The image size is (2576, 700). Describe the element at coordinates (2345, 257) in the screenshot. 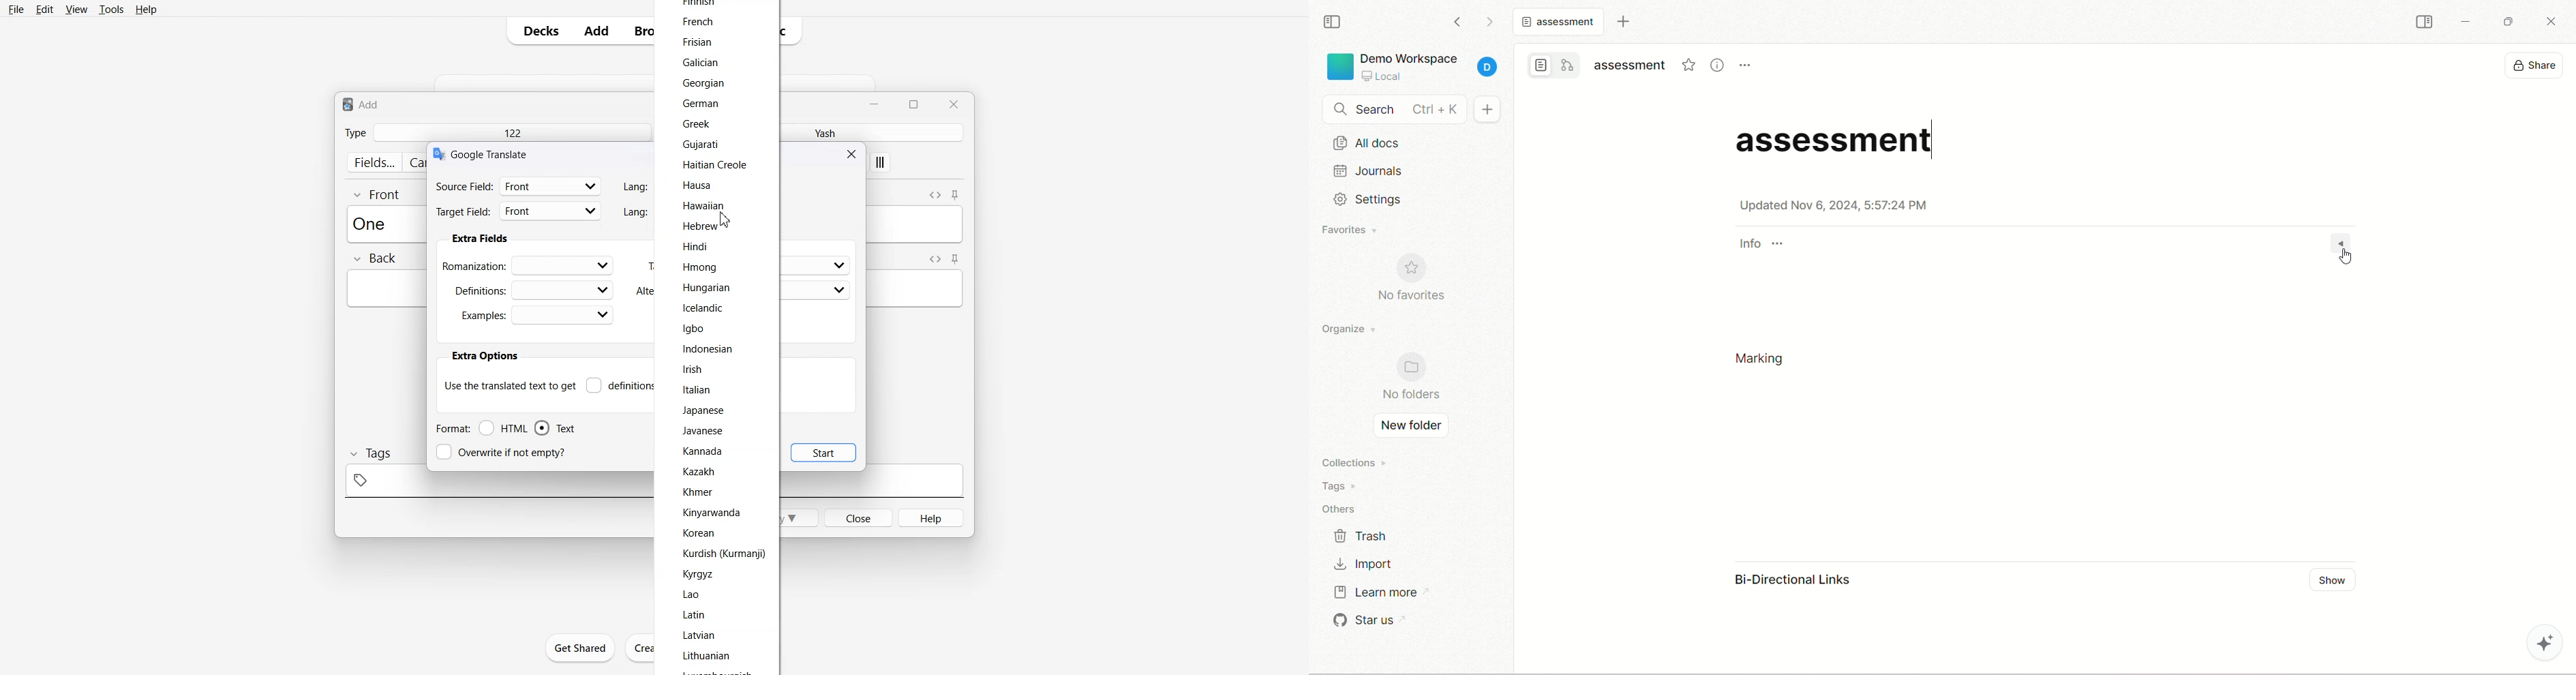

I see `cursor` at that location.